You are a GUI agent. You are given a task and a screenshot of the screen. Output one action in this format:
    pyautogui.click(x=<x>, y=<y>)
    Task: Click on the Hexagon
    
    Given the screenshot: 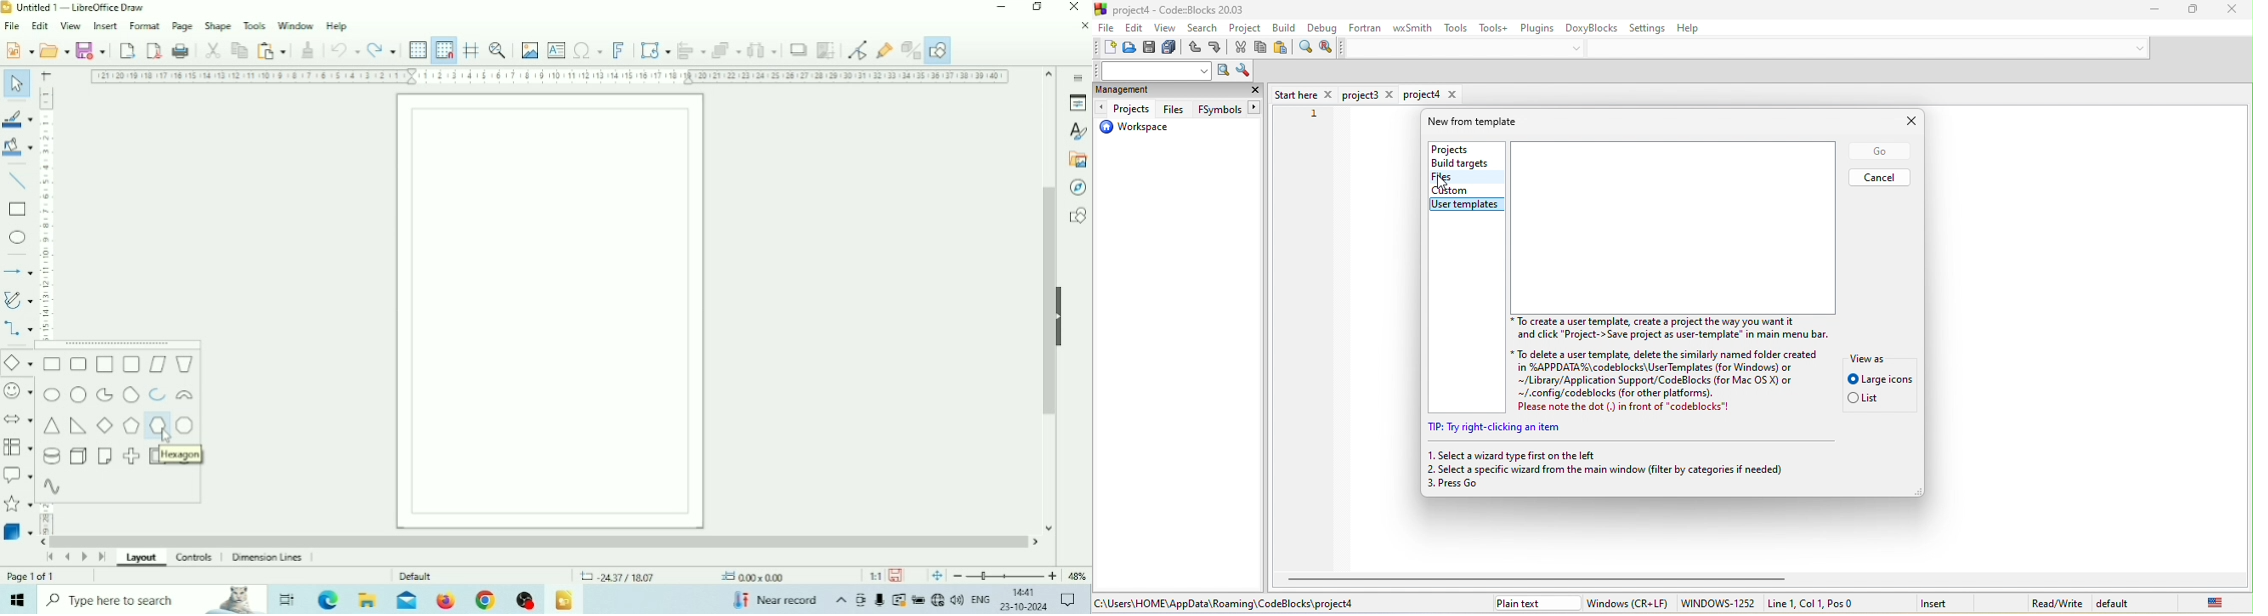 What is the action you would take?
    pyautogui.click(x=182, y=455)
    